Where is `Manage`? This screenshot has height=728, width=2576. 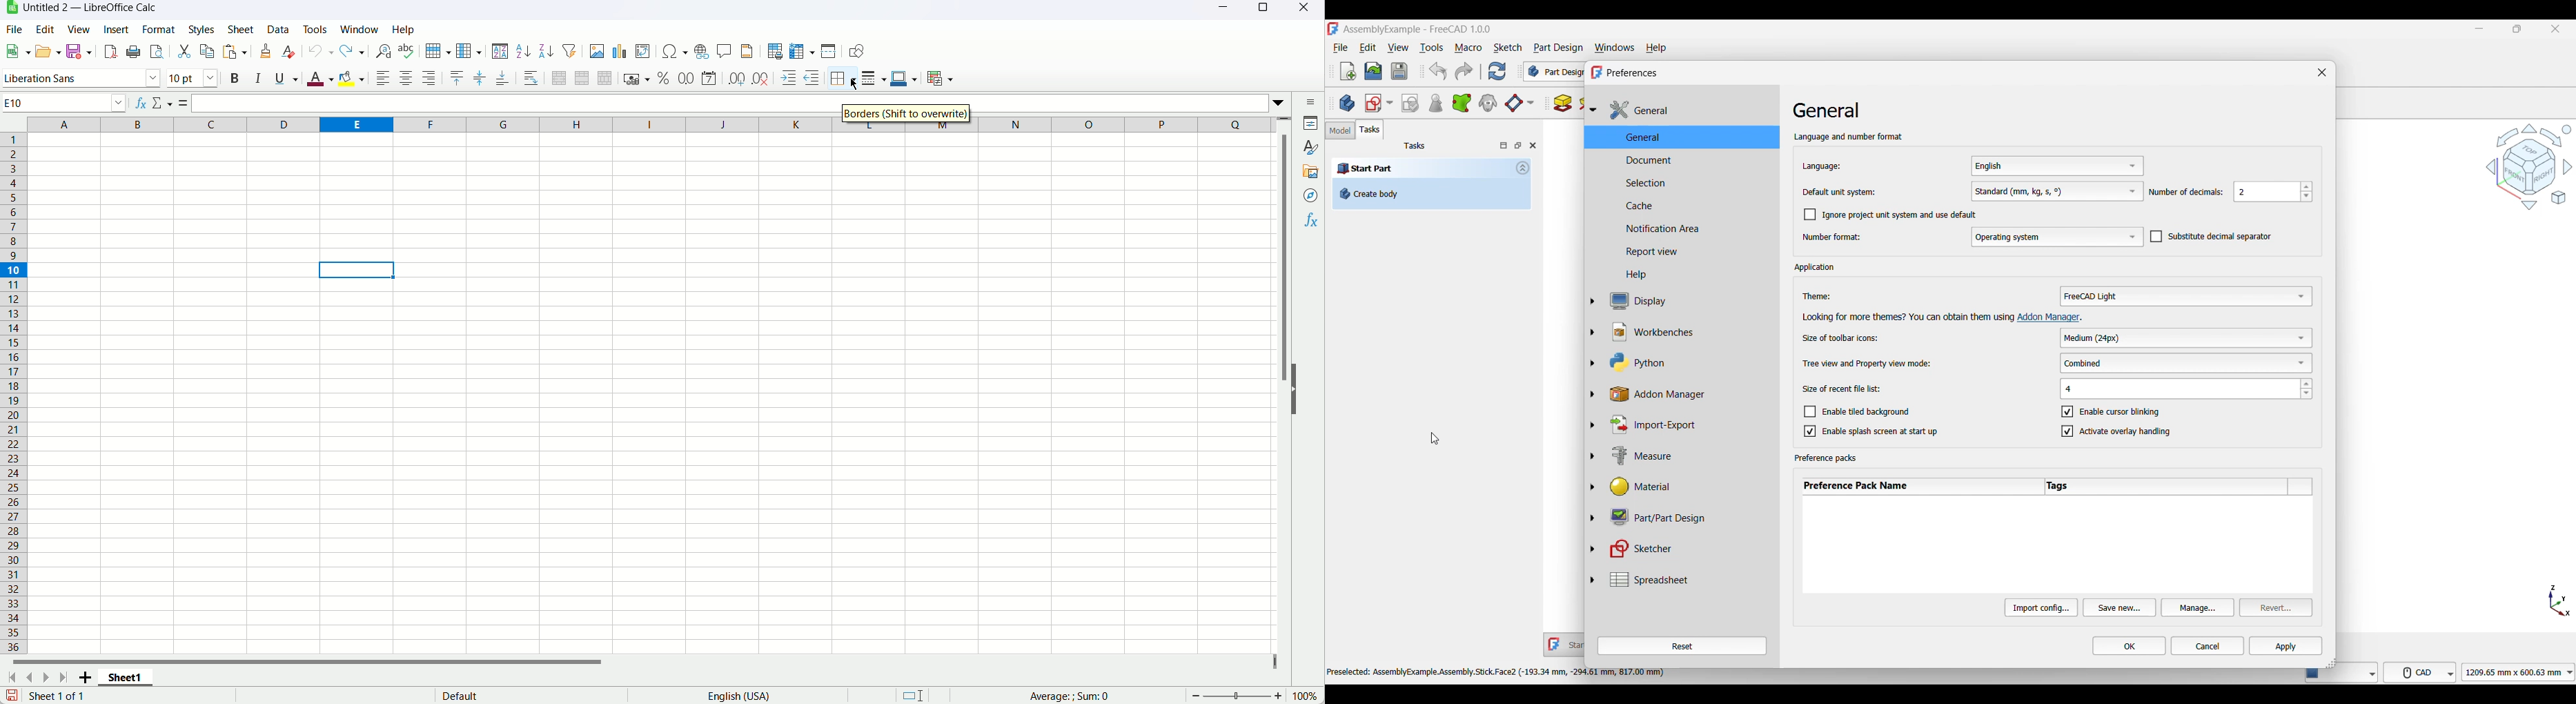
Manage is located at coordinates (2198, 608).